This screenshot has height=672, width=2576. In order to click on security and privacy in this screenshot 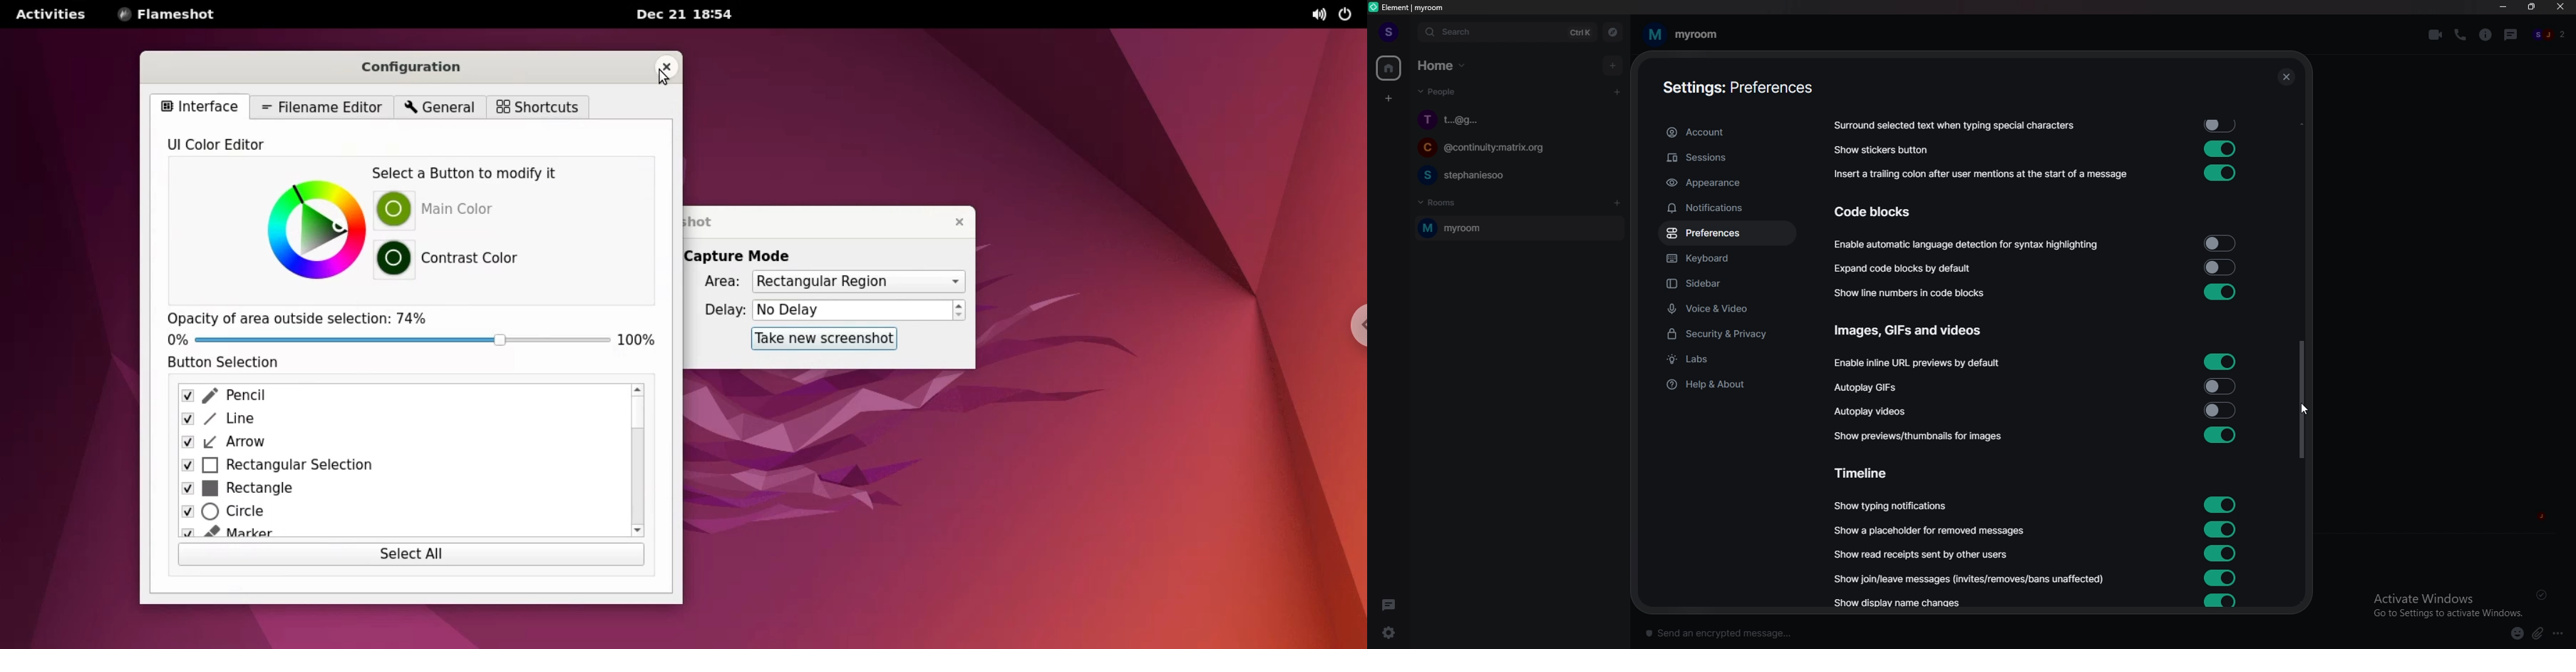, I will do `click(1728, 335)`.